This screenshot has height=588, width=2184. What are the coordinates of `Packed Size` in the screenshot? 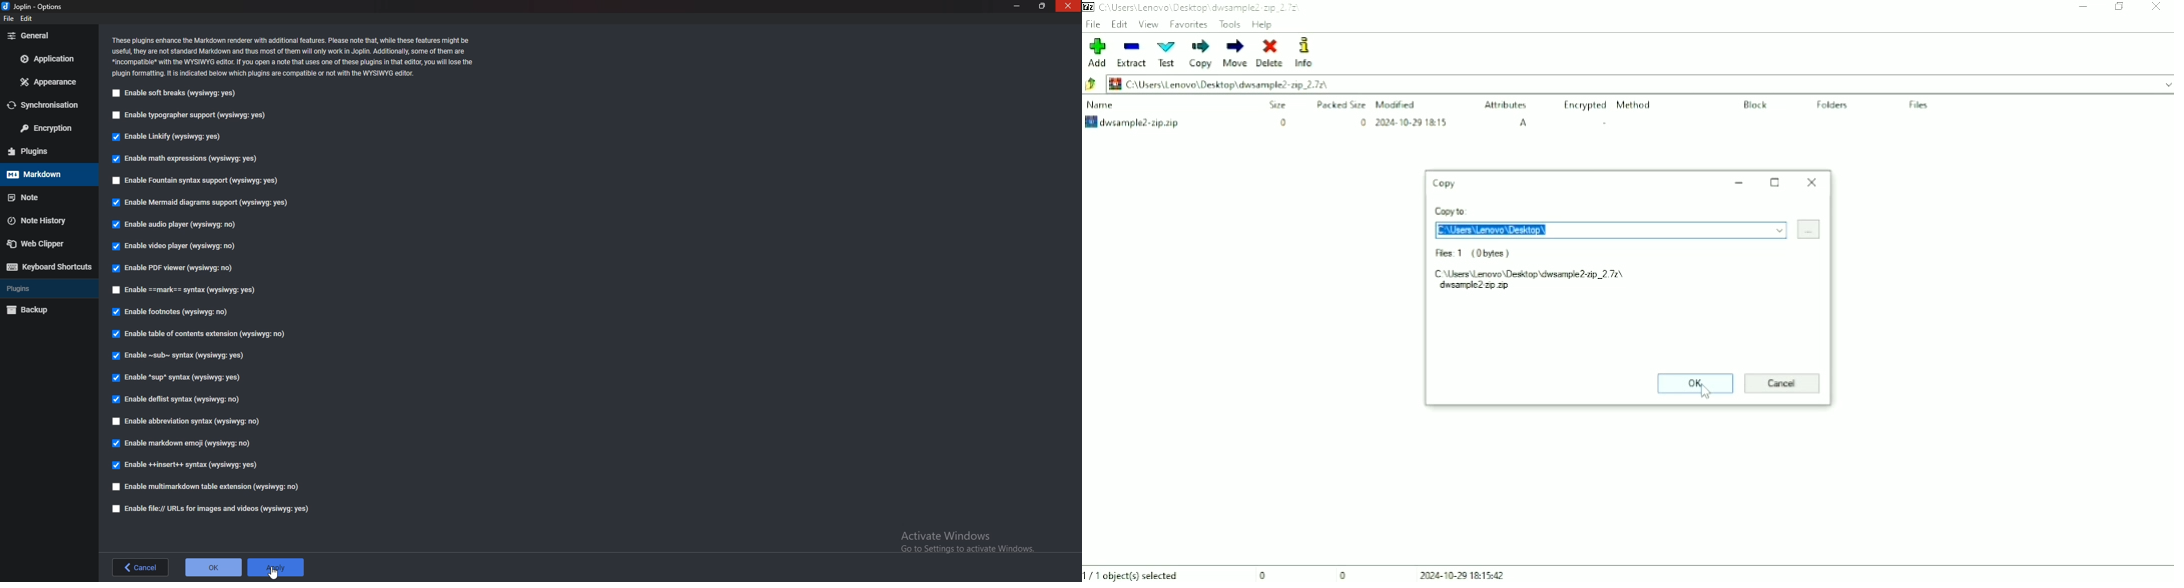 It's located at (1342, 104).